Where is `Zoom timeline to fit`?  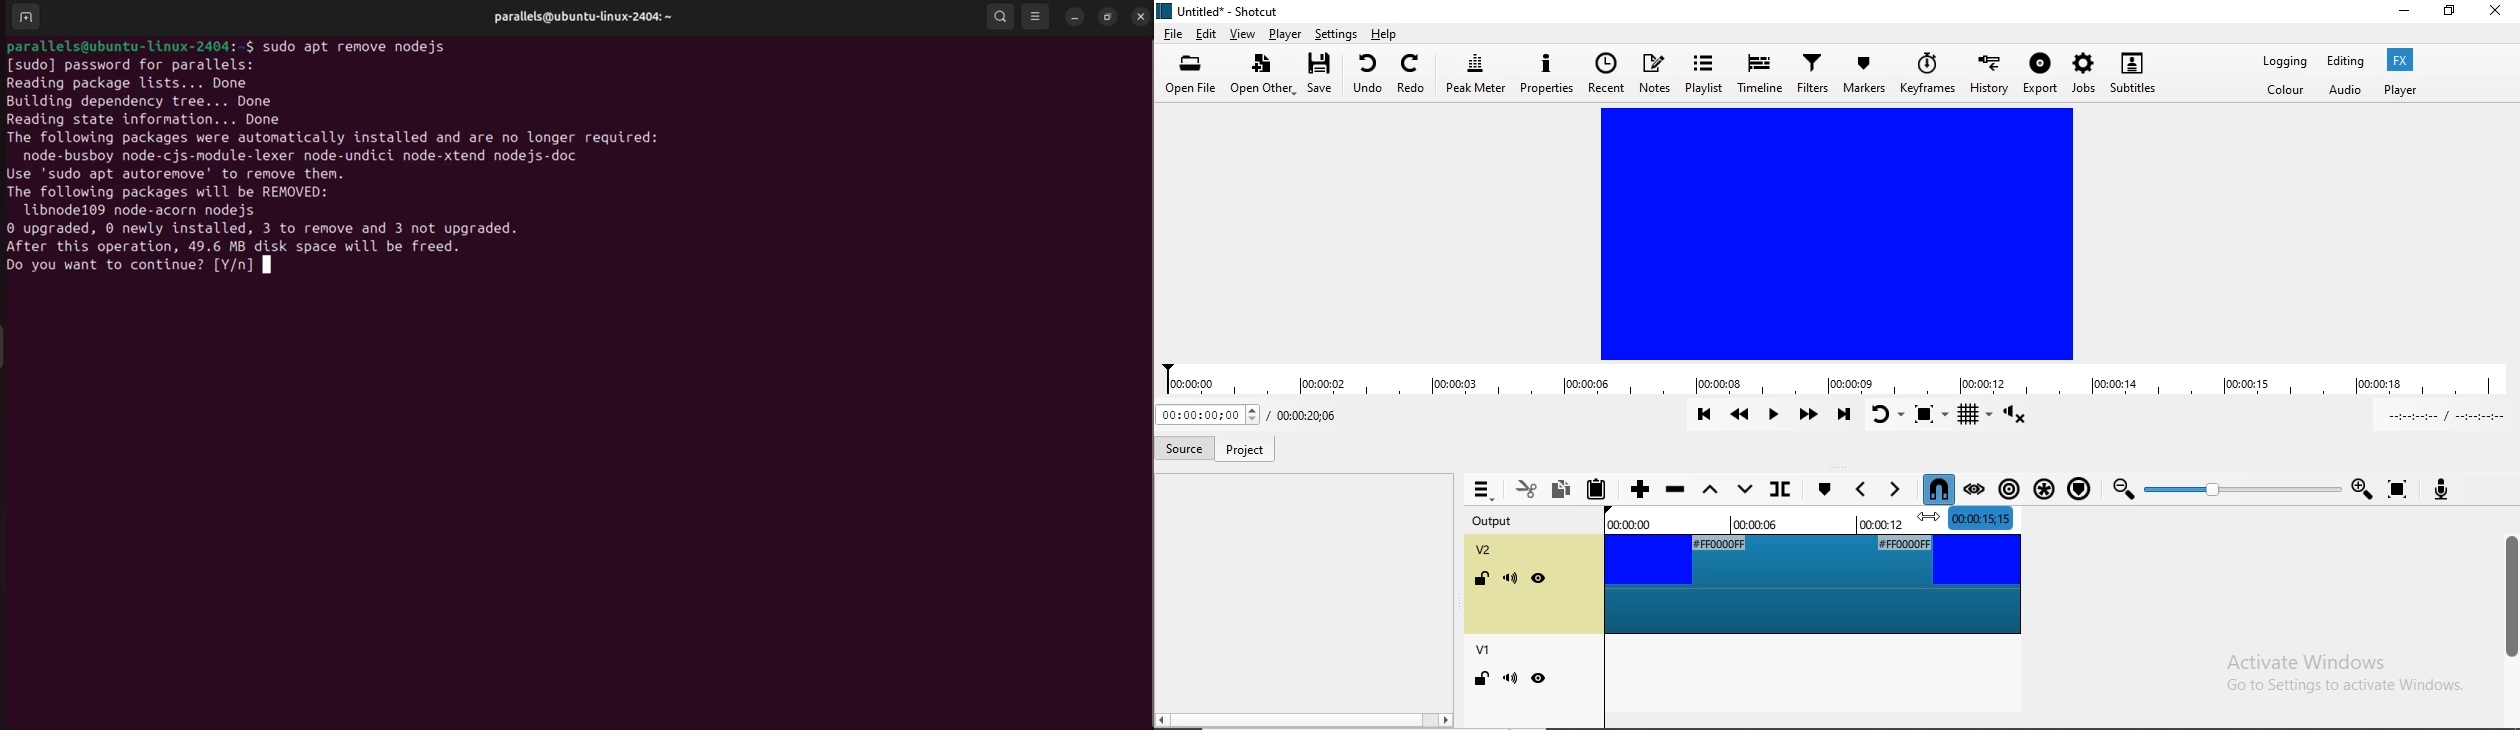
Zoom timeline to fit is located at coordinates (2240, 488).